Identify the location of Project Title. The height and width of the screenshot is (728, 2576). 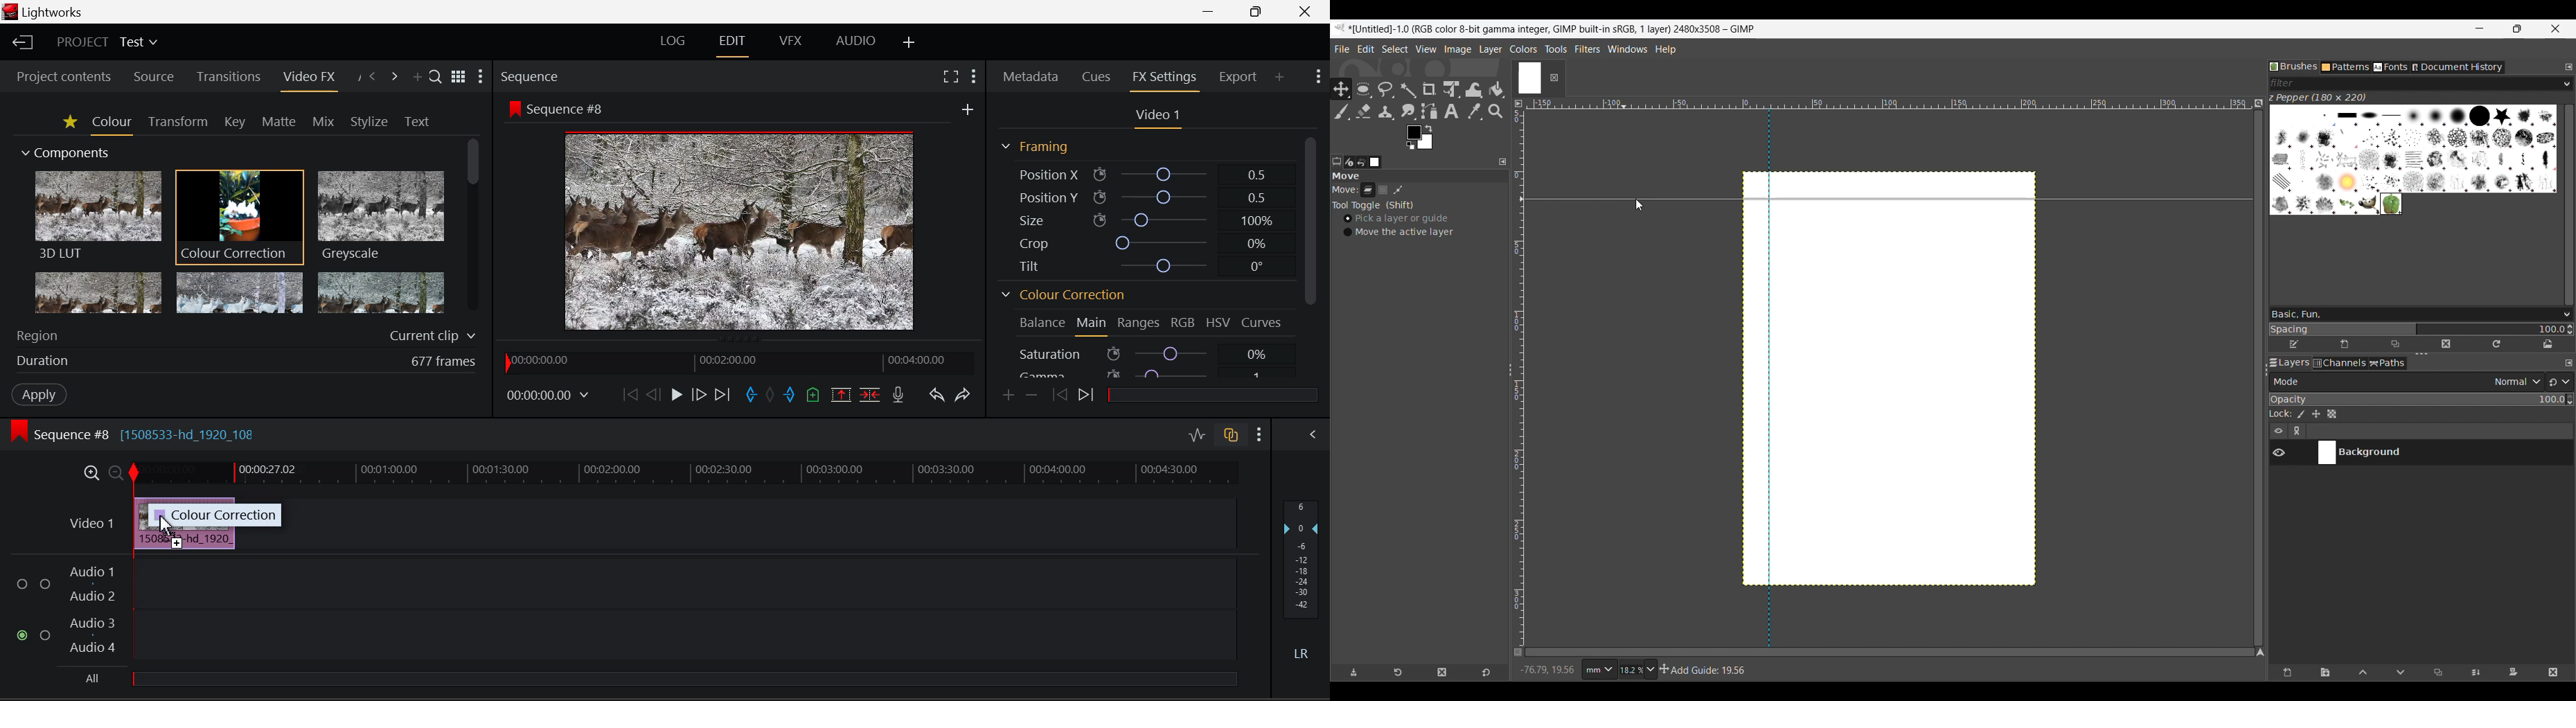
(105, 42).